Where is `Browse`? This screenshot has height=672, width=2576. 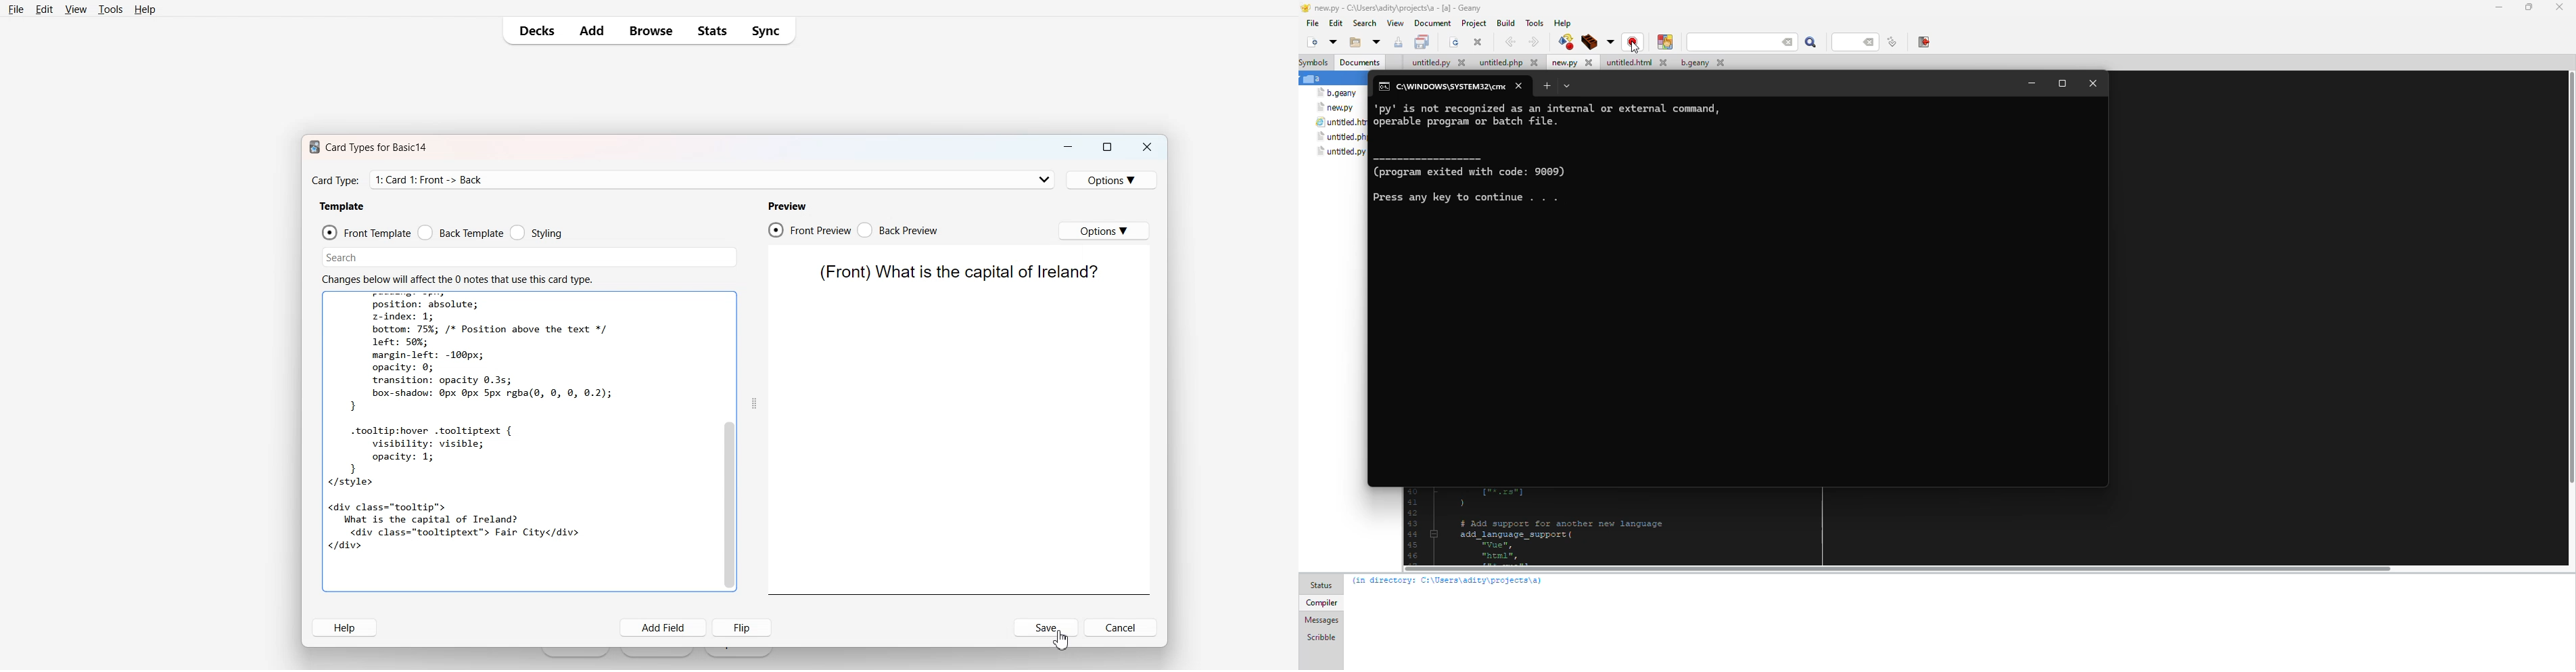 Browse is located at coordinates (651, 31).